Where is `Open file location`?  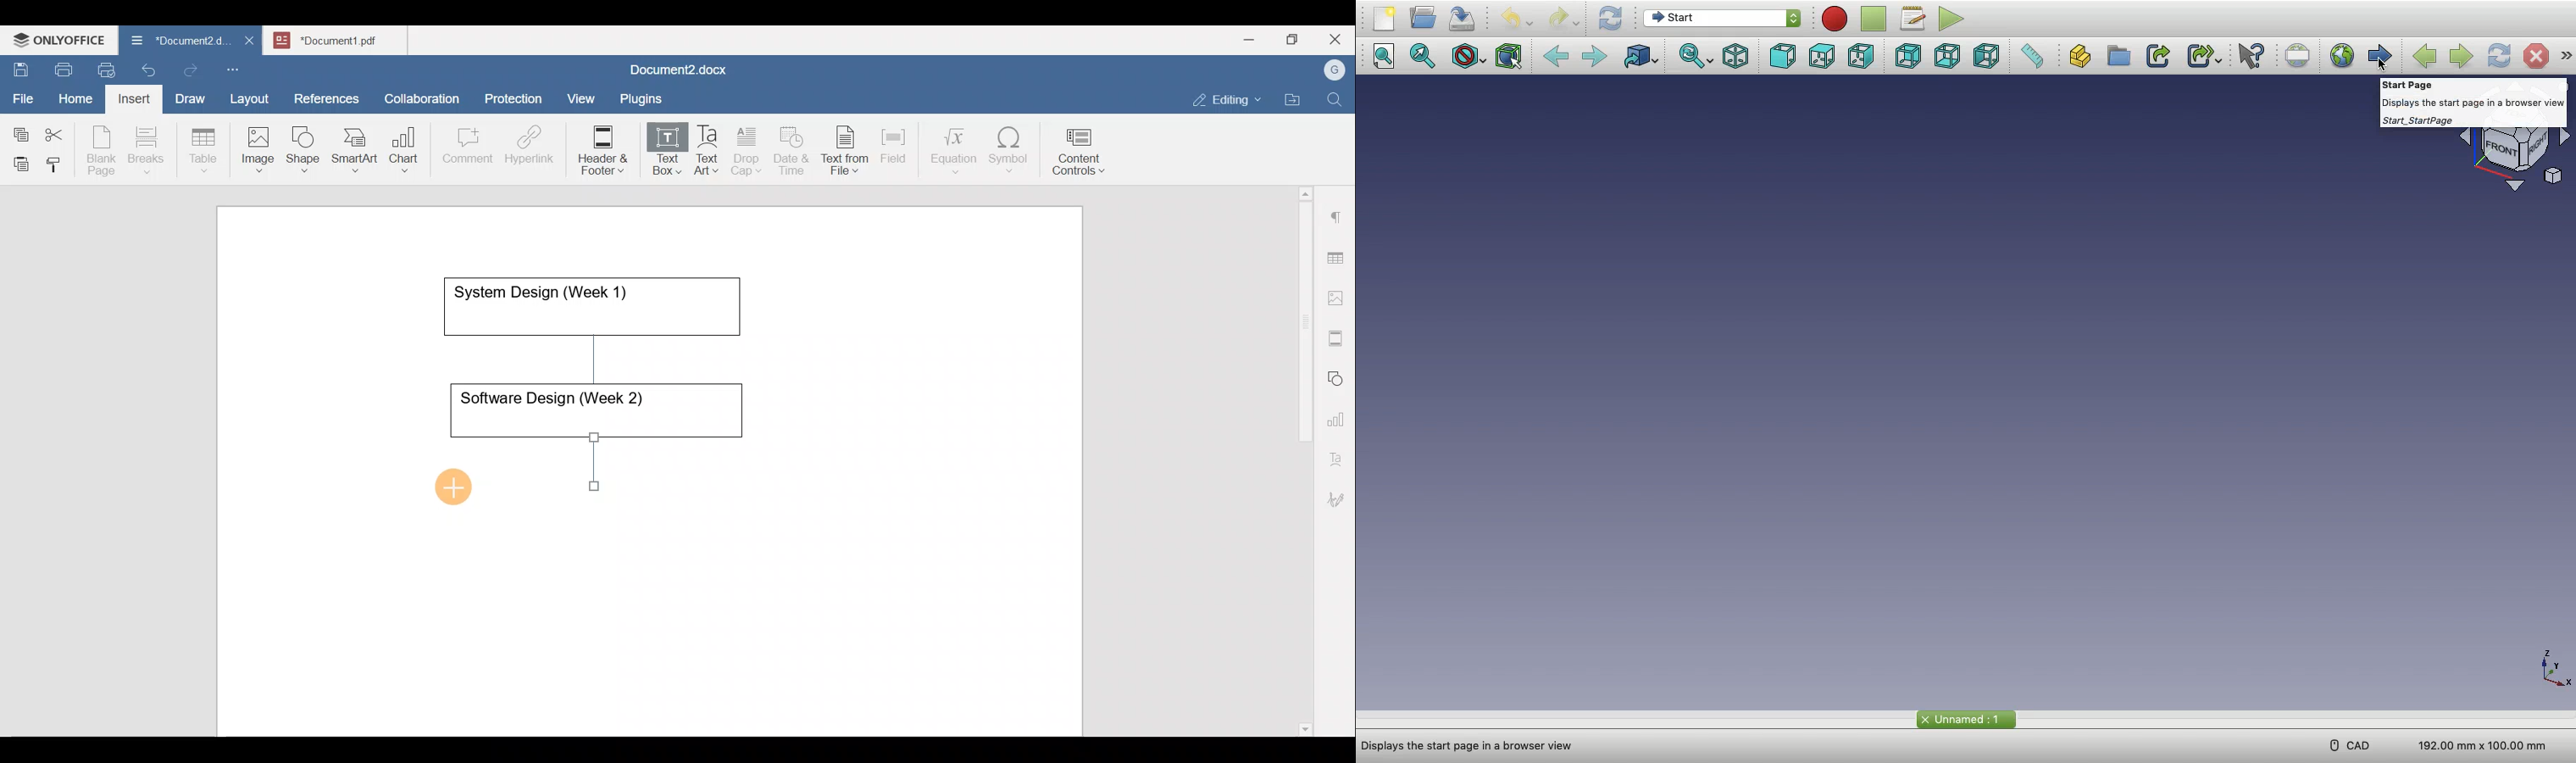 Open file location is located at coordinates (1296, 101).